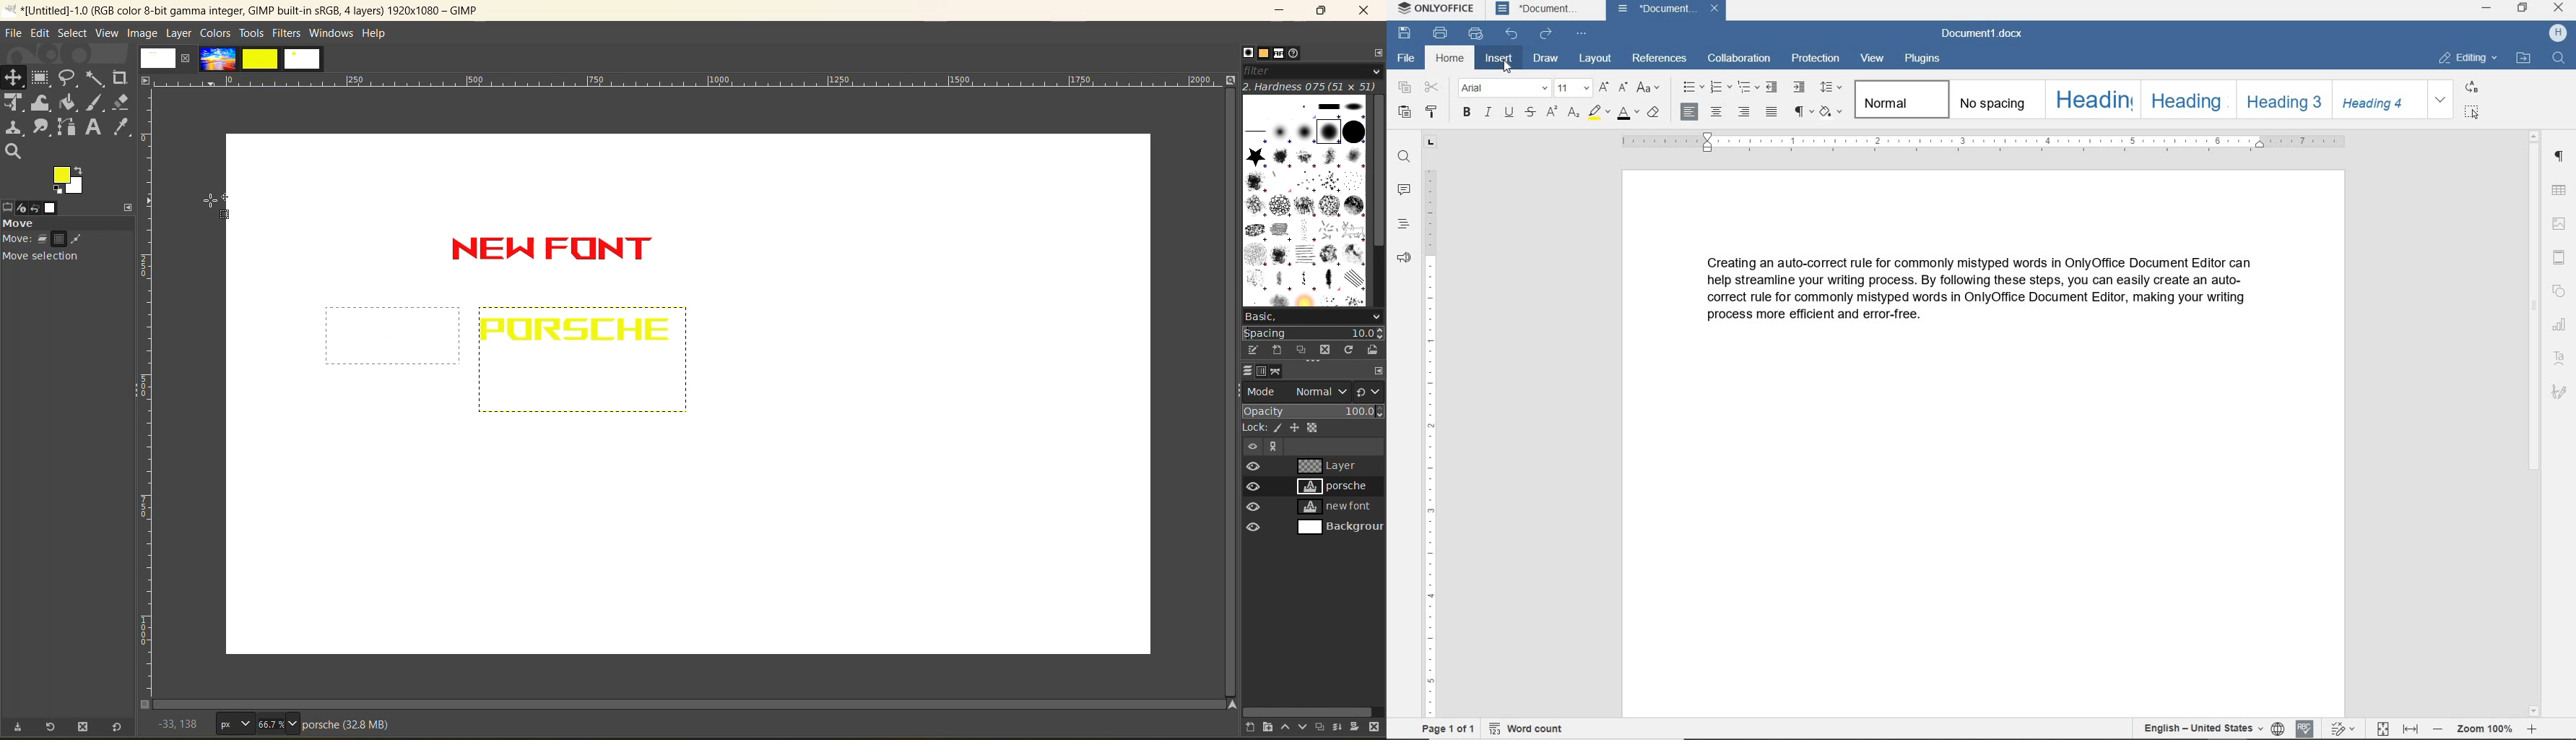 The width and height of the screenshot is (2576, 756). Describe the element at coordinates (233, 723) in the screenshot. I see `px` at that location.